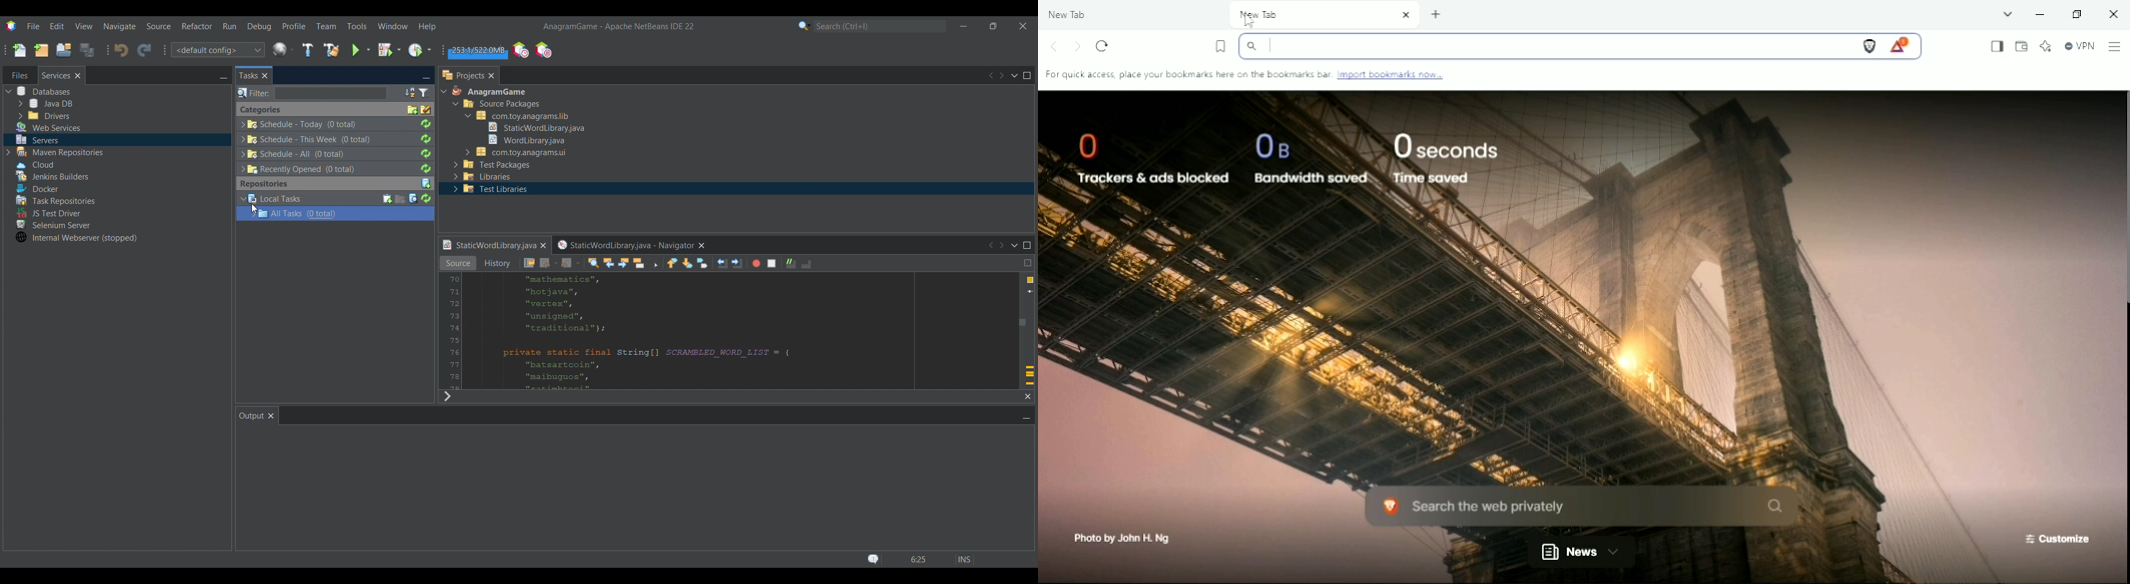 The width and height of the screenshot is (2156, 588). Describe the element at coordinates (144, 50) in the screenshot. I see `Redo` at that location.